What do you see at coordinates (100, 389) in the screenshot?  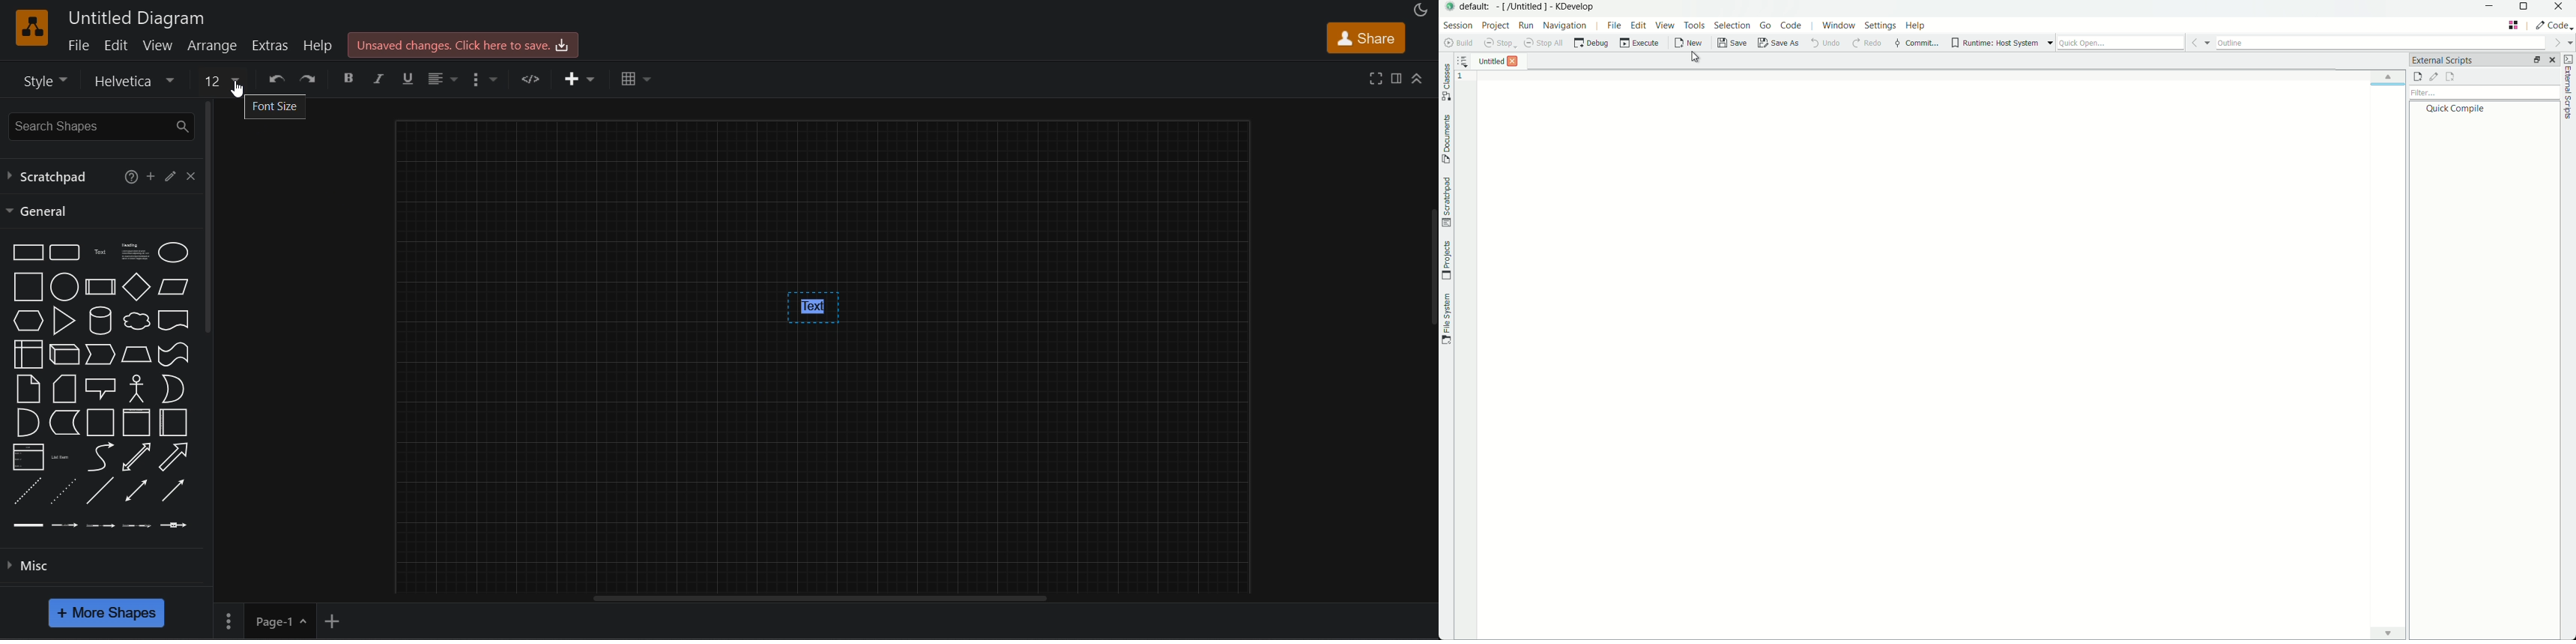 I see `Callout` at bounding box center [100, 389].